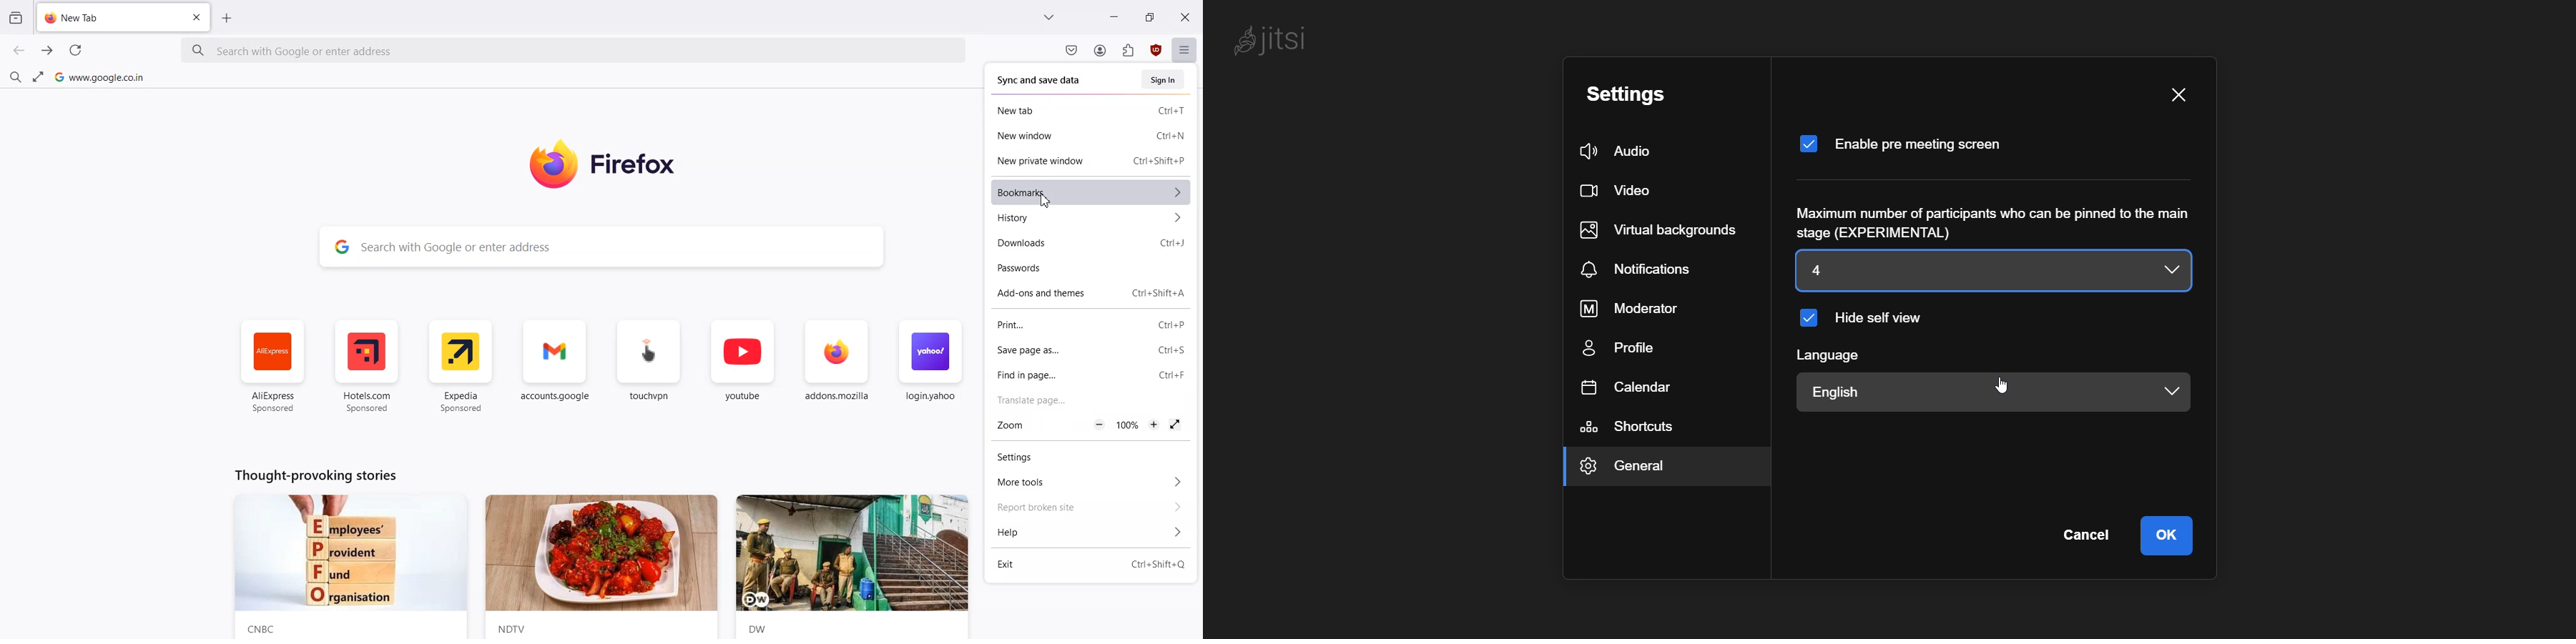 This screenshot has width=2576, height=644. I want to click on Shortcut key, so click(1160, 564).